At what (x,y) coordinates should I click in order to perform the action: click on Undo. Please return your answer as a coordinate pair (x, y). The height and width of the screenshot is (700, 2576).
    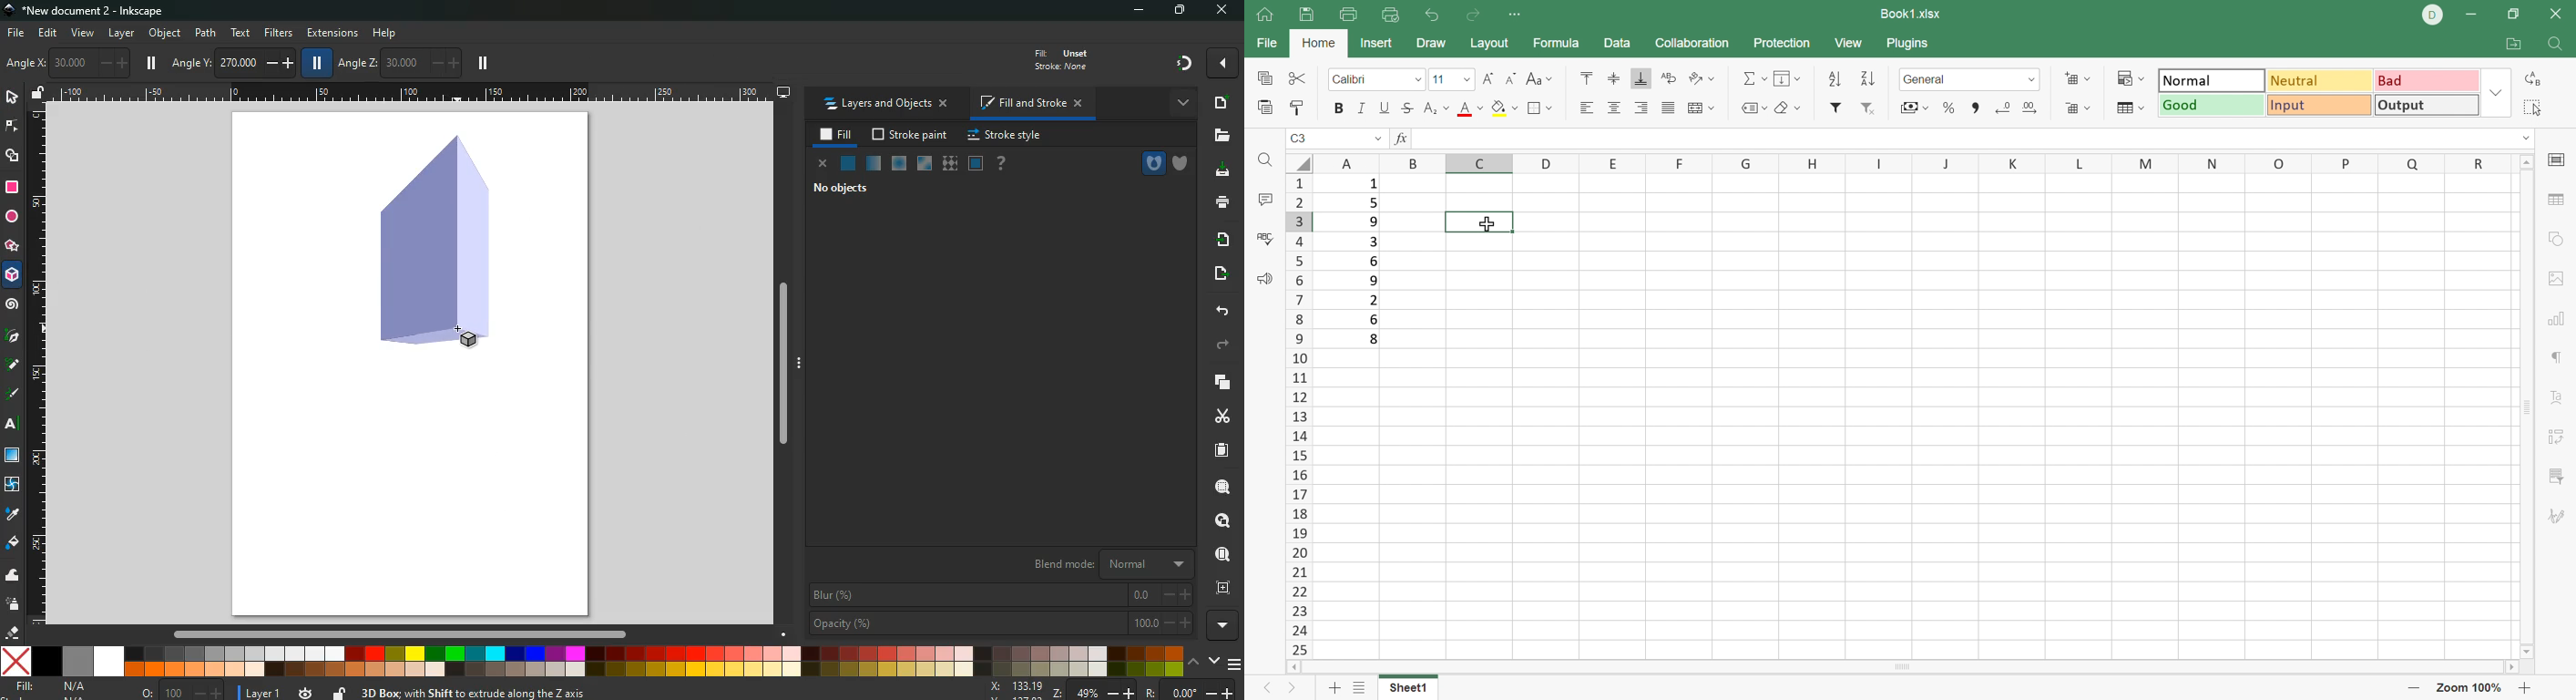
    Looking at the image, I should click on (1430, 14).